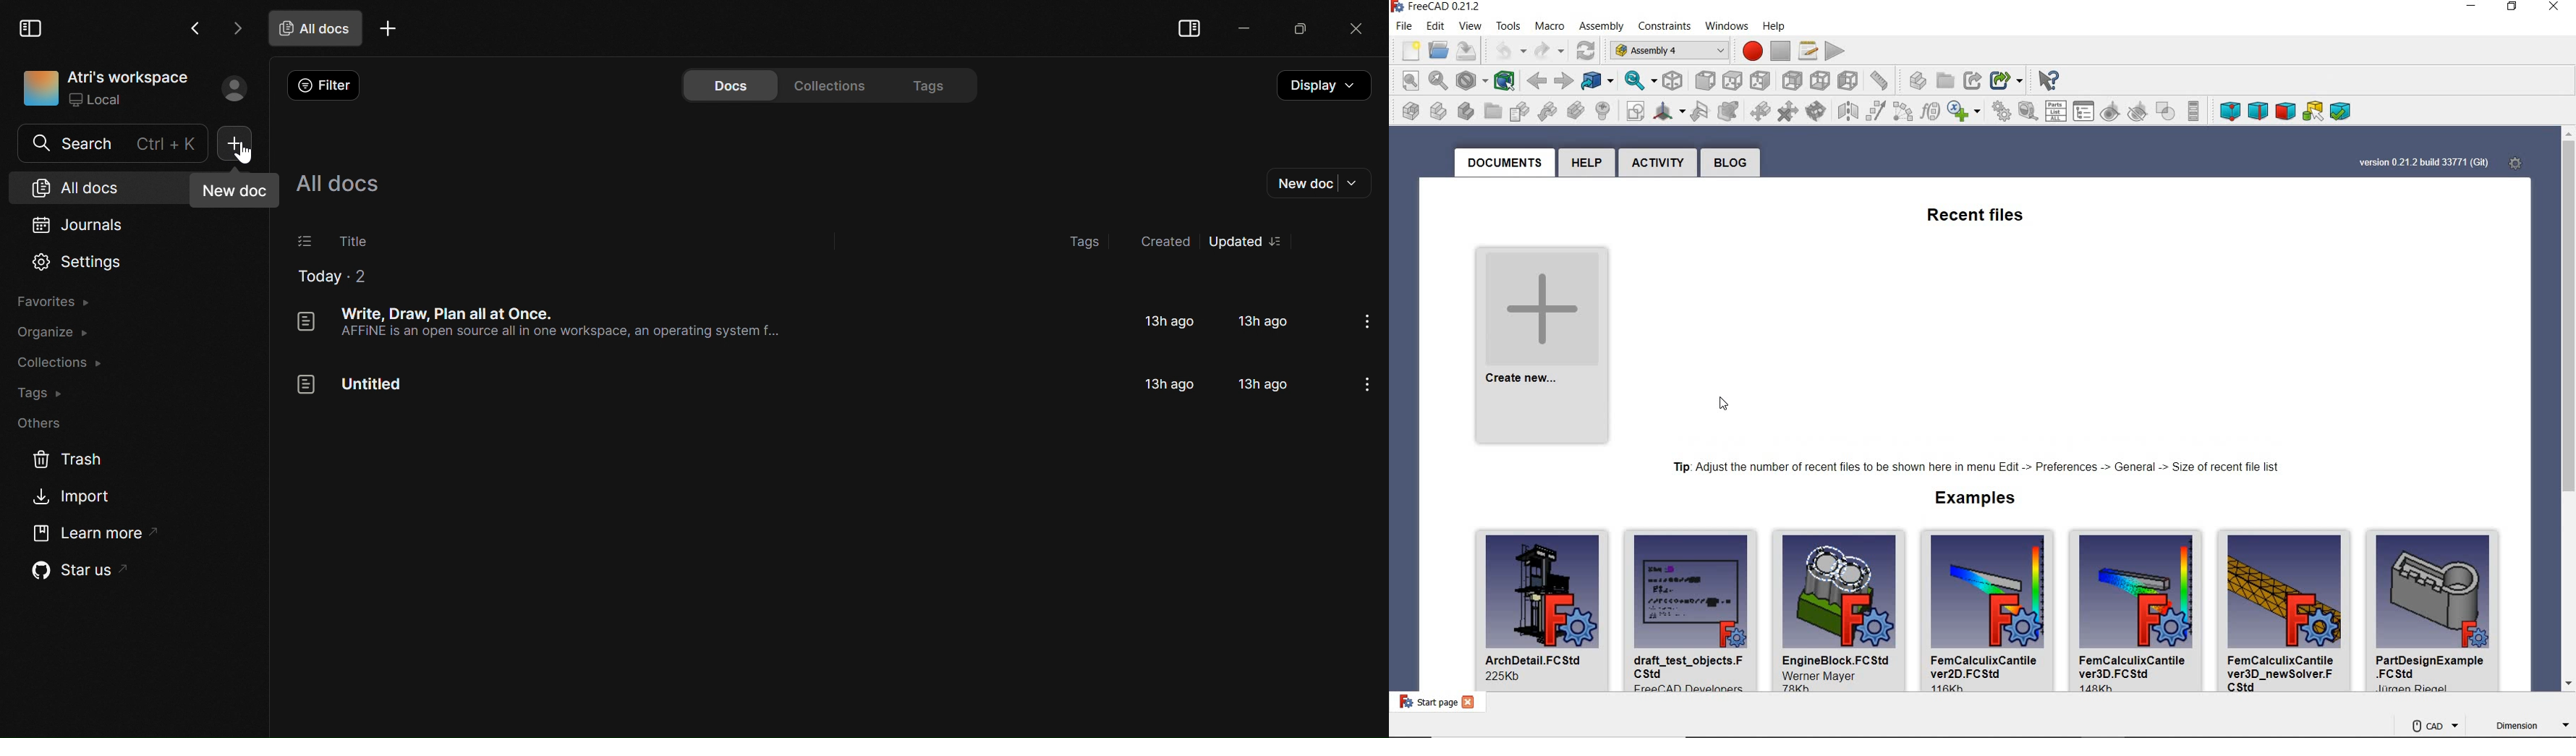  Describe the element at coordinates (1835, 52) in the screenshot. I see `execute macro` at that location.